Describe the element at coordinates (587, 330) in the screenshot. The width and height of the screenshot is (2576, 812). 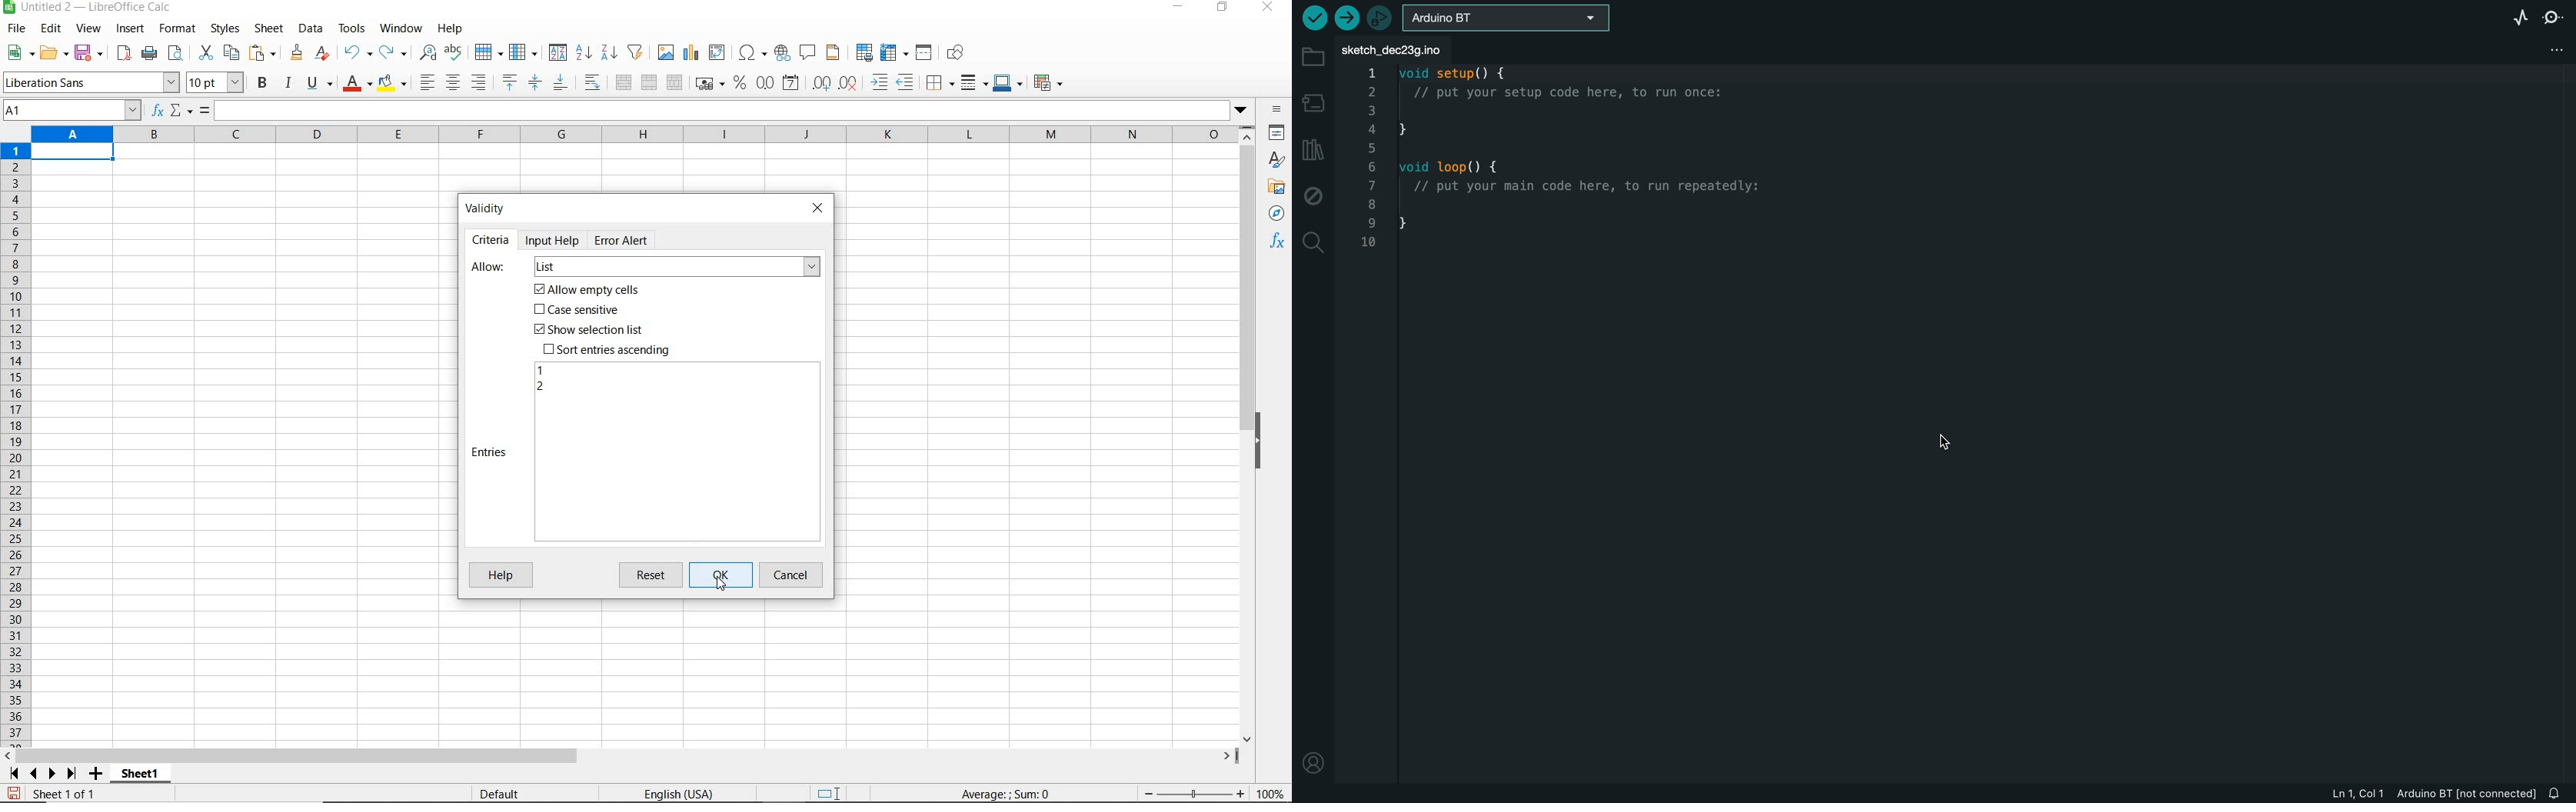
I see `Show selection list` at that location.